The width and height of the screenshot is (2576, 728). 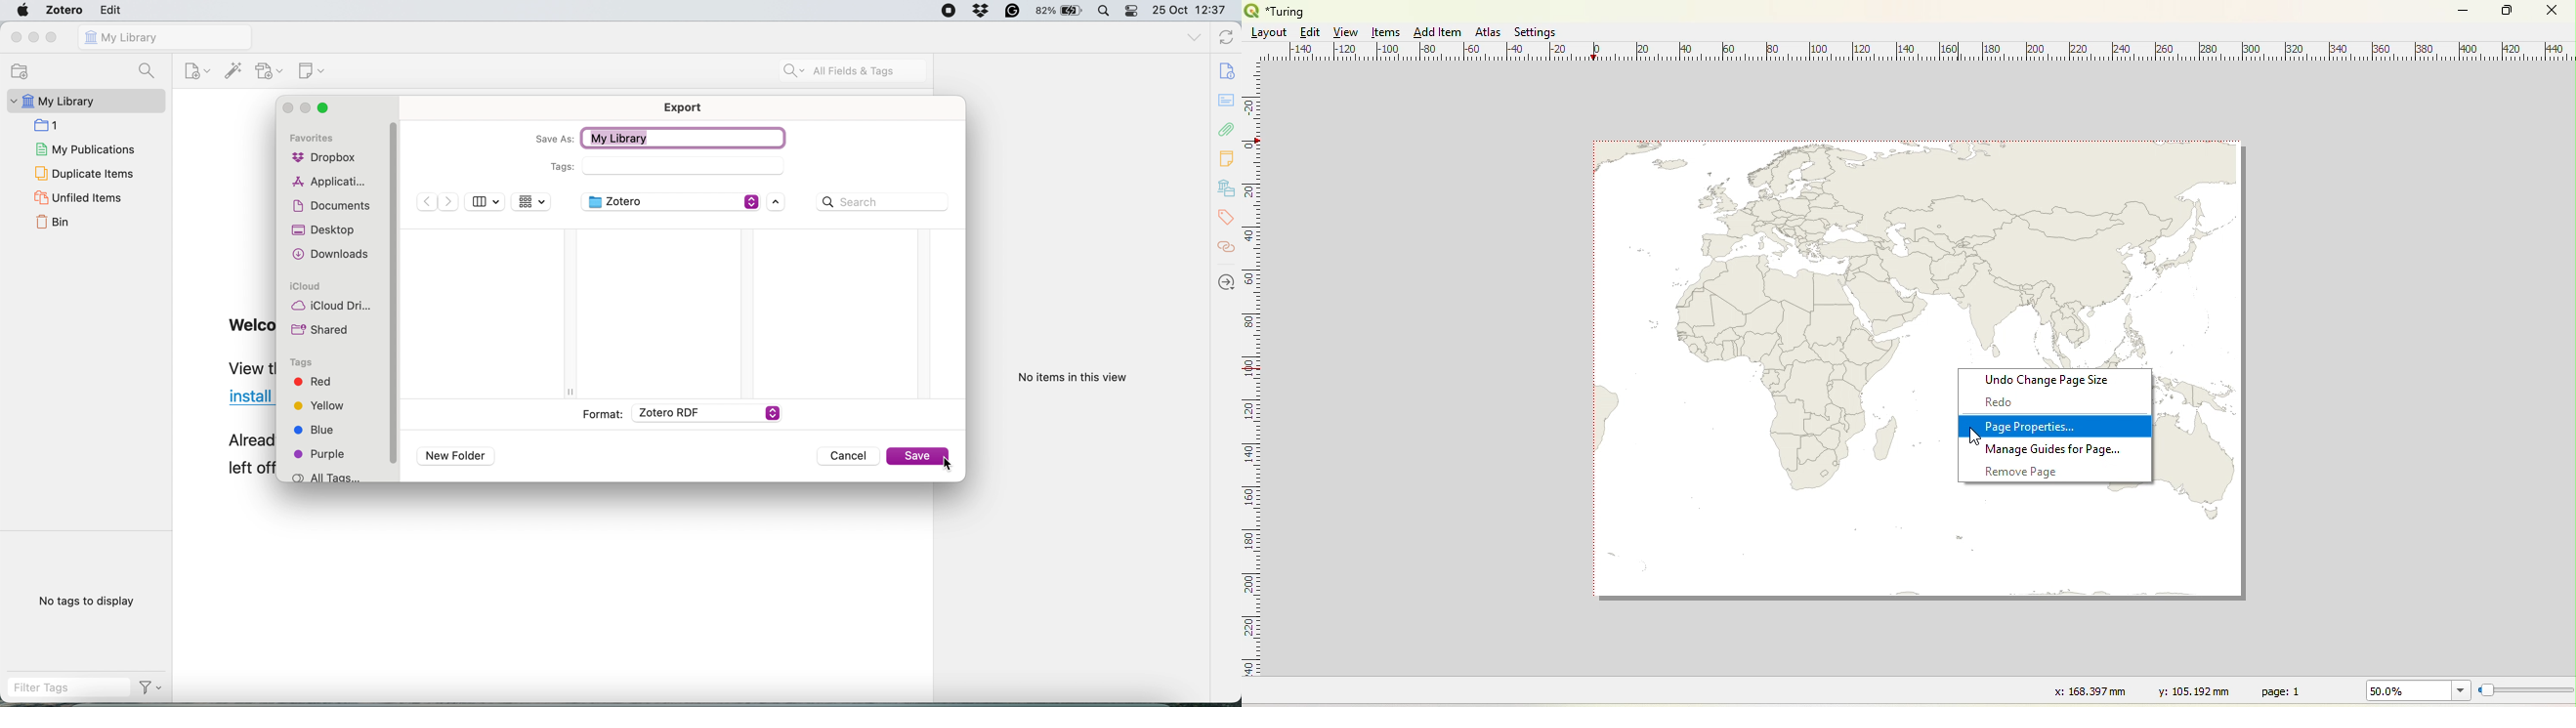 What do you see at coordinates (848, 455) in the screenshot?
I see `Cancel` at bounding box center [848, 455].